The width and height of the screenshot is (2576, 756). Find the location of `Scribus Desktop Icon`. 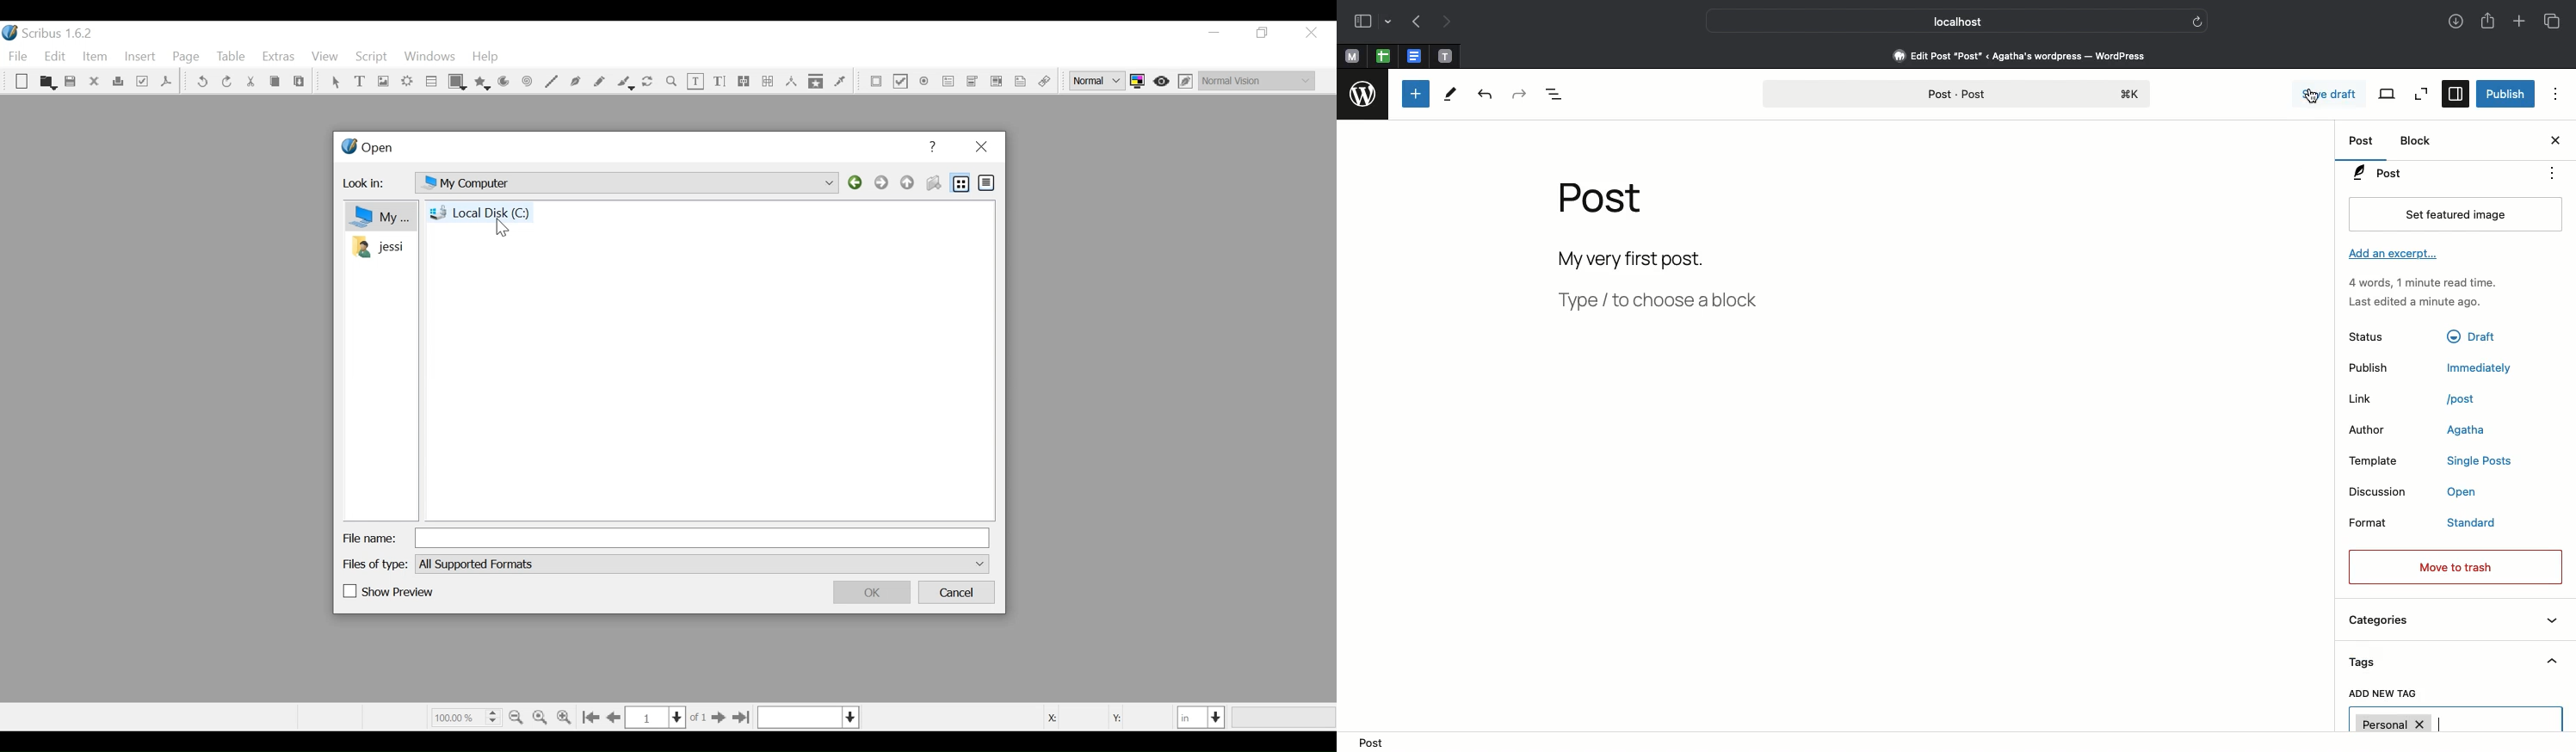

Scribus Desktop Icon is located at coordinates (52, 35).